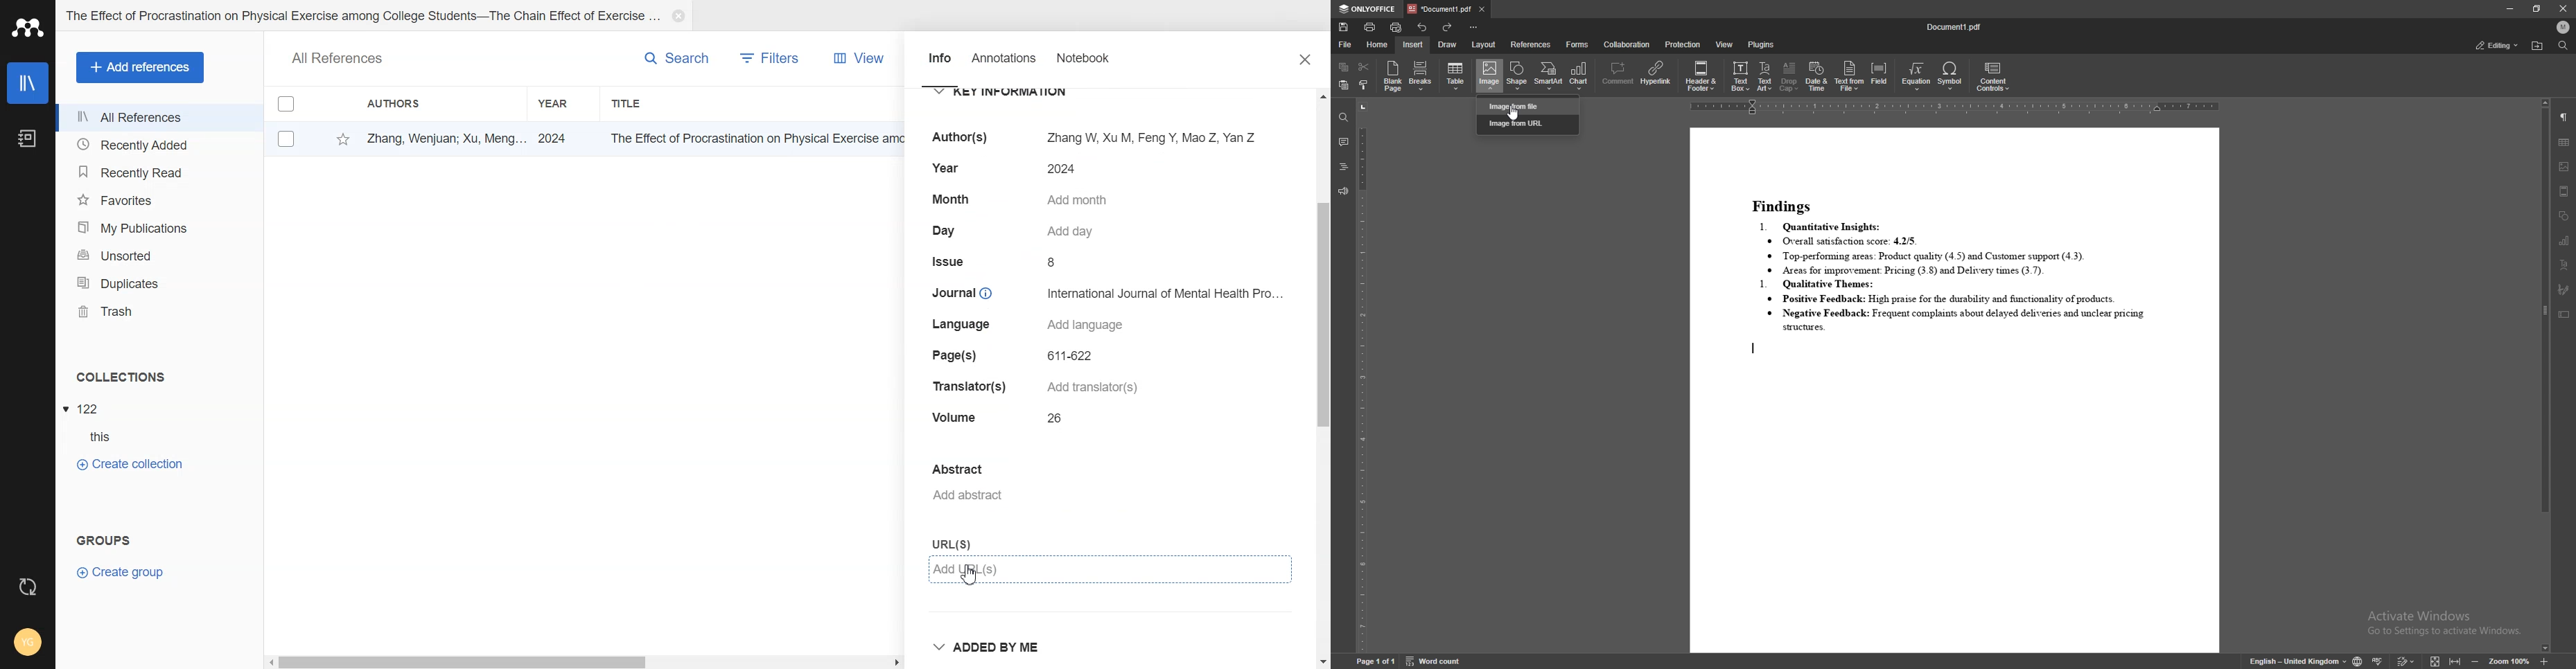 Image resolution: width=2576 pixels, height=672 pixels. What do you see at coordinates (2509, 8) in the screenshot?
I see `minimize` at bounding box center [2509, 8].